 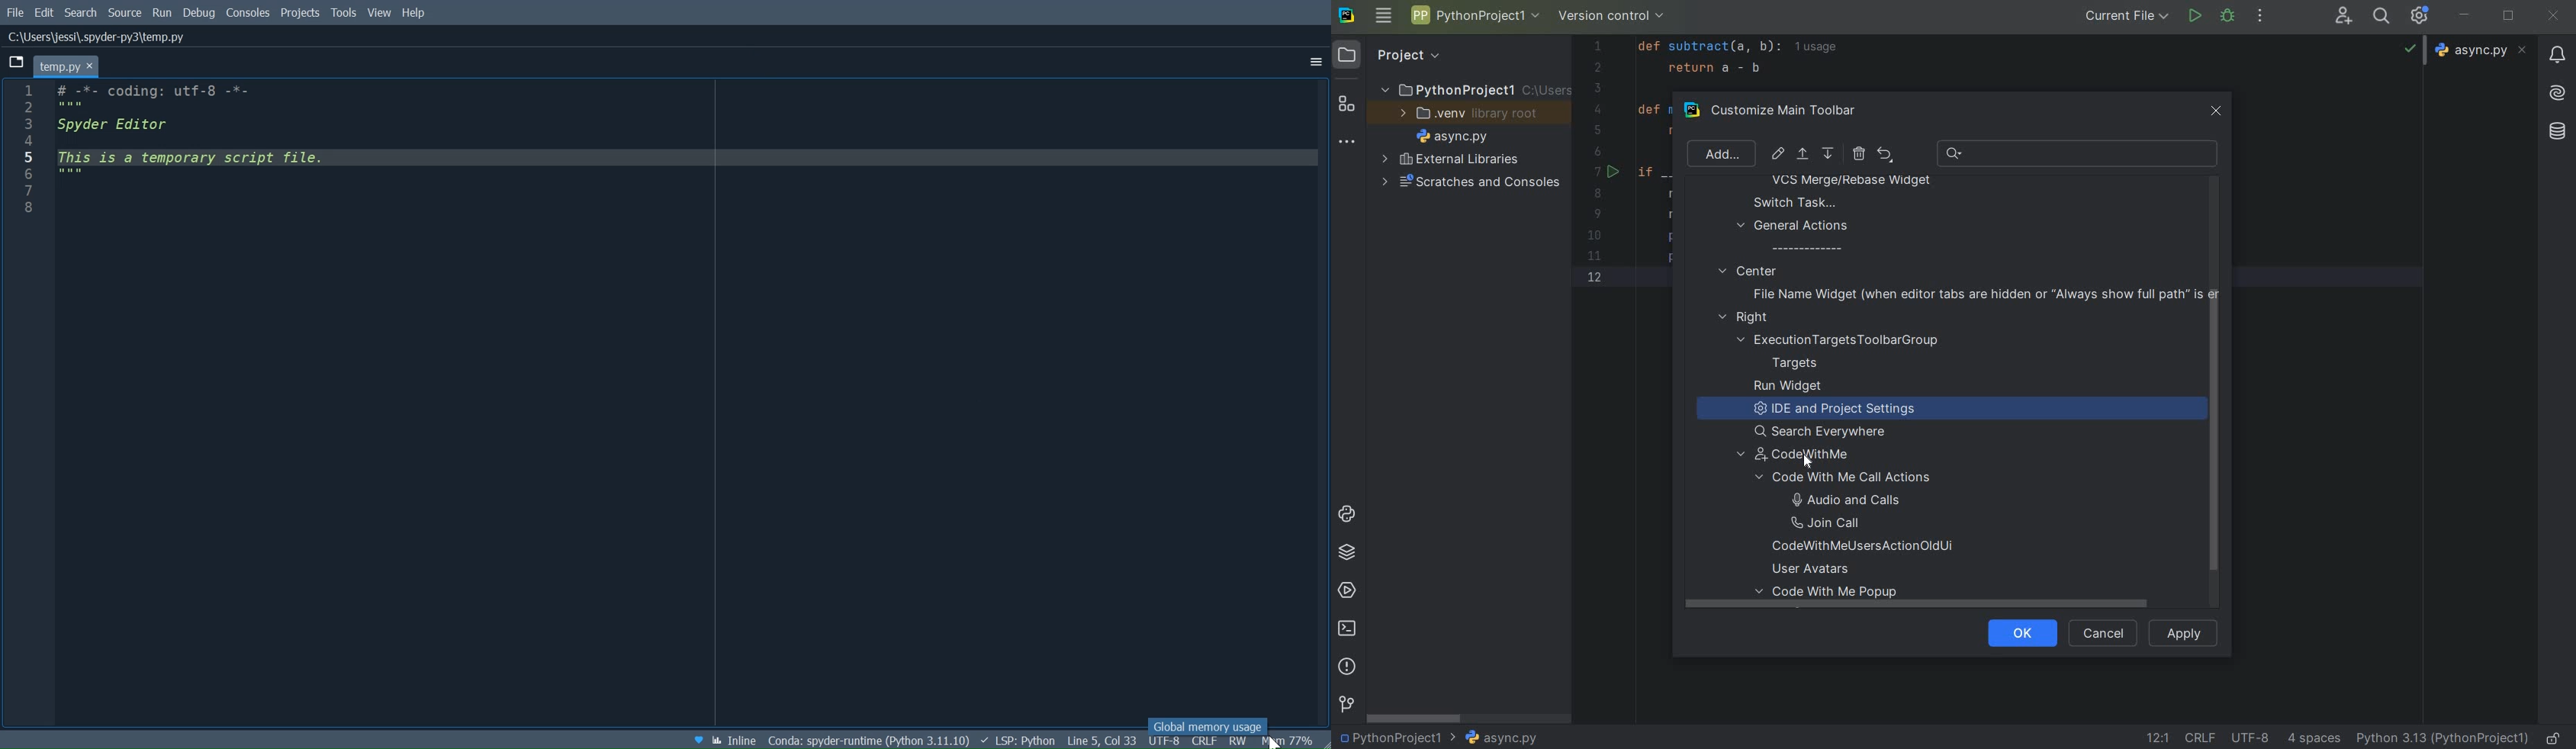 What do you see at coordinates (1500, 738) in the screenshot?
I see `FILE NAME` at bounding box center [1500, 738].